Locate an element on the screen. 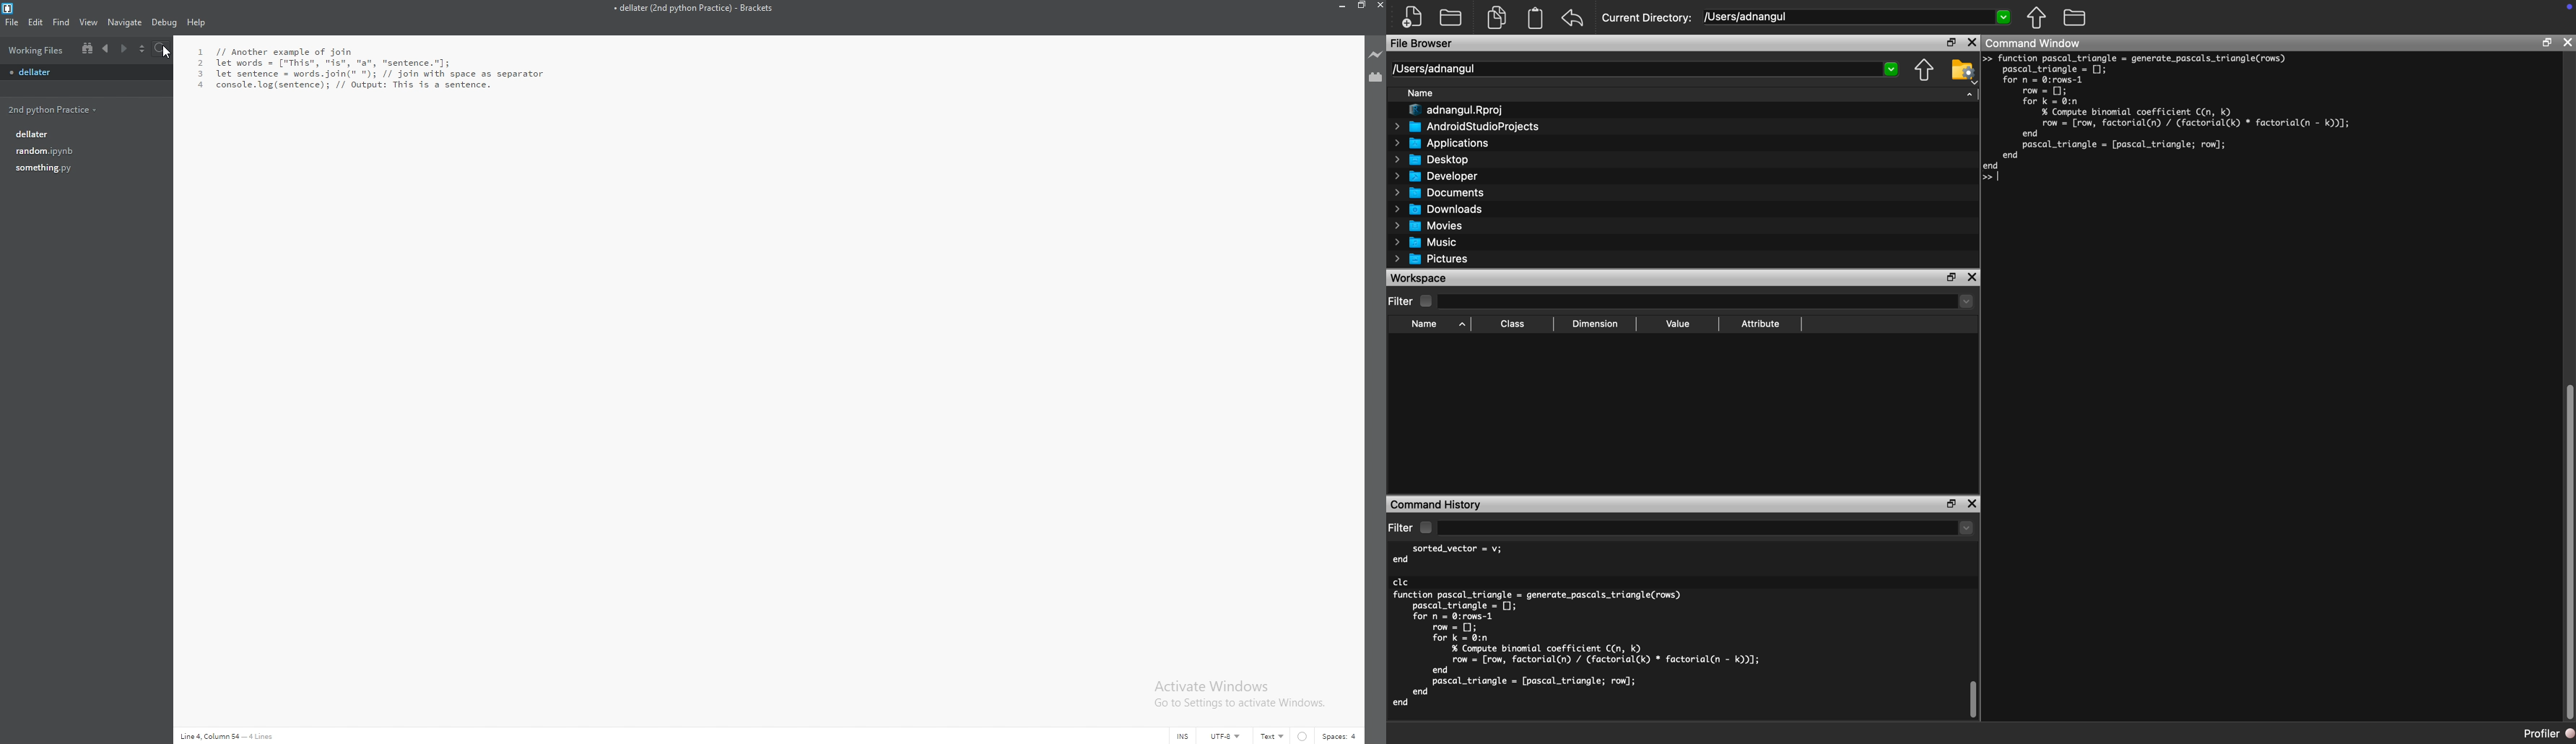 Image resolution: width=2576 pixels, height=756 pixels. Folder is located at coordinates (2074, 18).